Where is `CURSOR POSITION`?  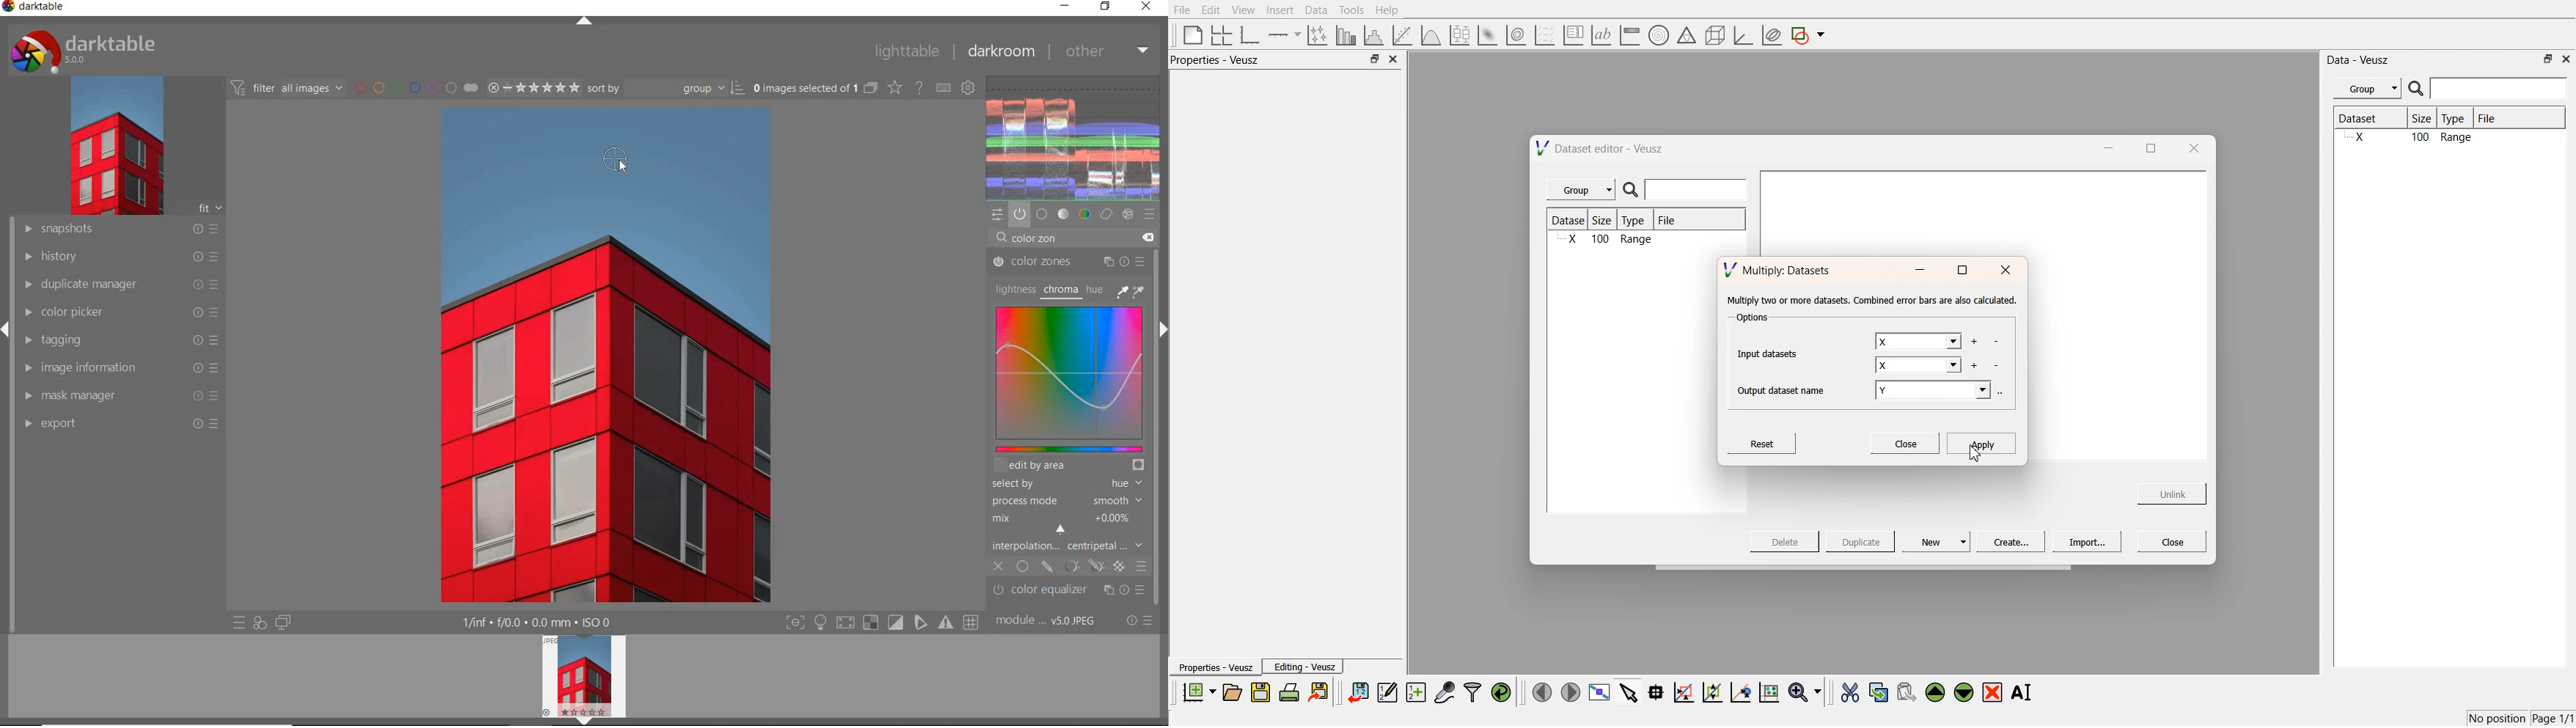
CURSOR POSITION is located at coordinates (1062, 529).